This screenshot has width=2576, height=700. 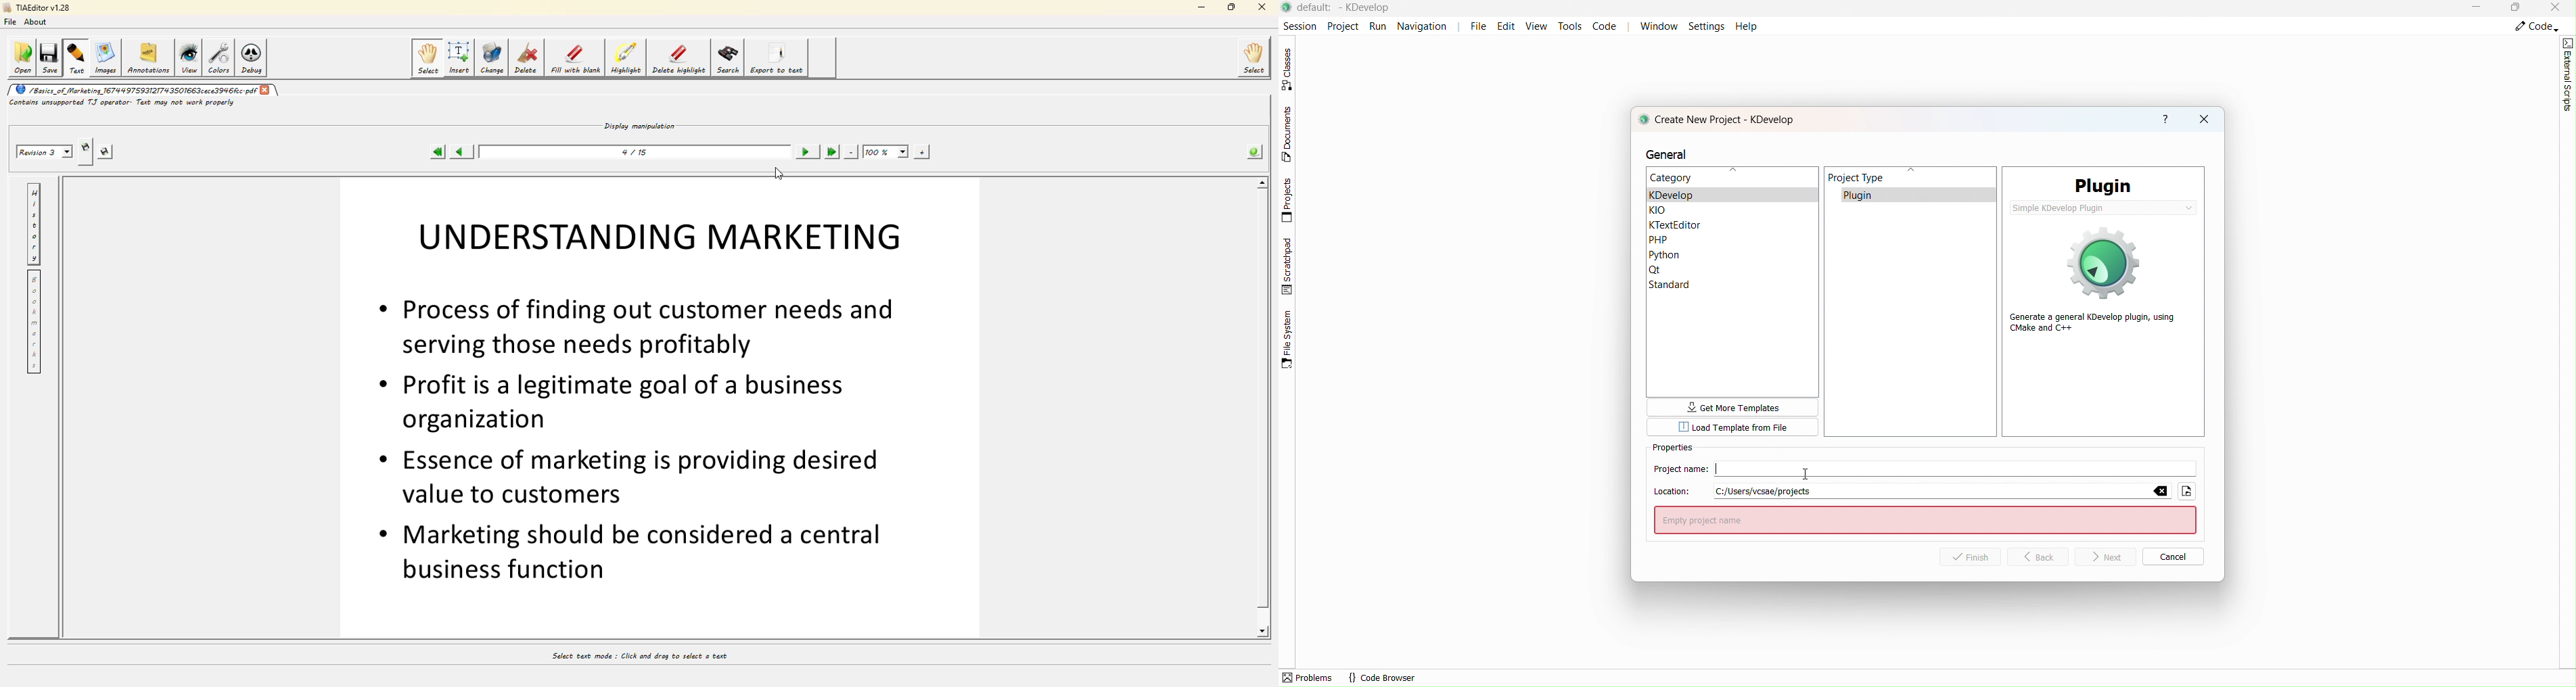 I want to click on Project type, so click(x=1910, y=302).